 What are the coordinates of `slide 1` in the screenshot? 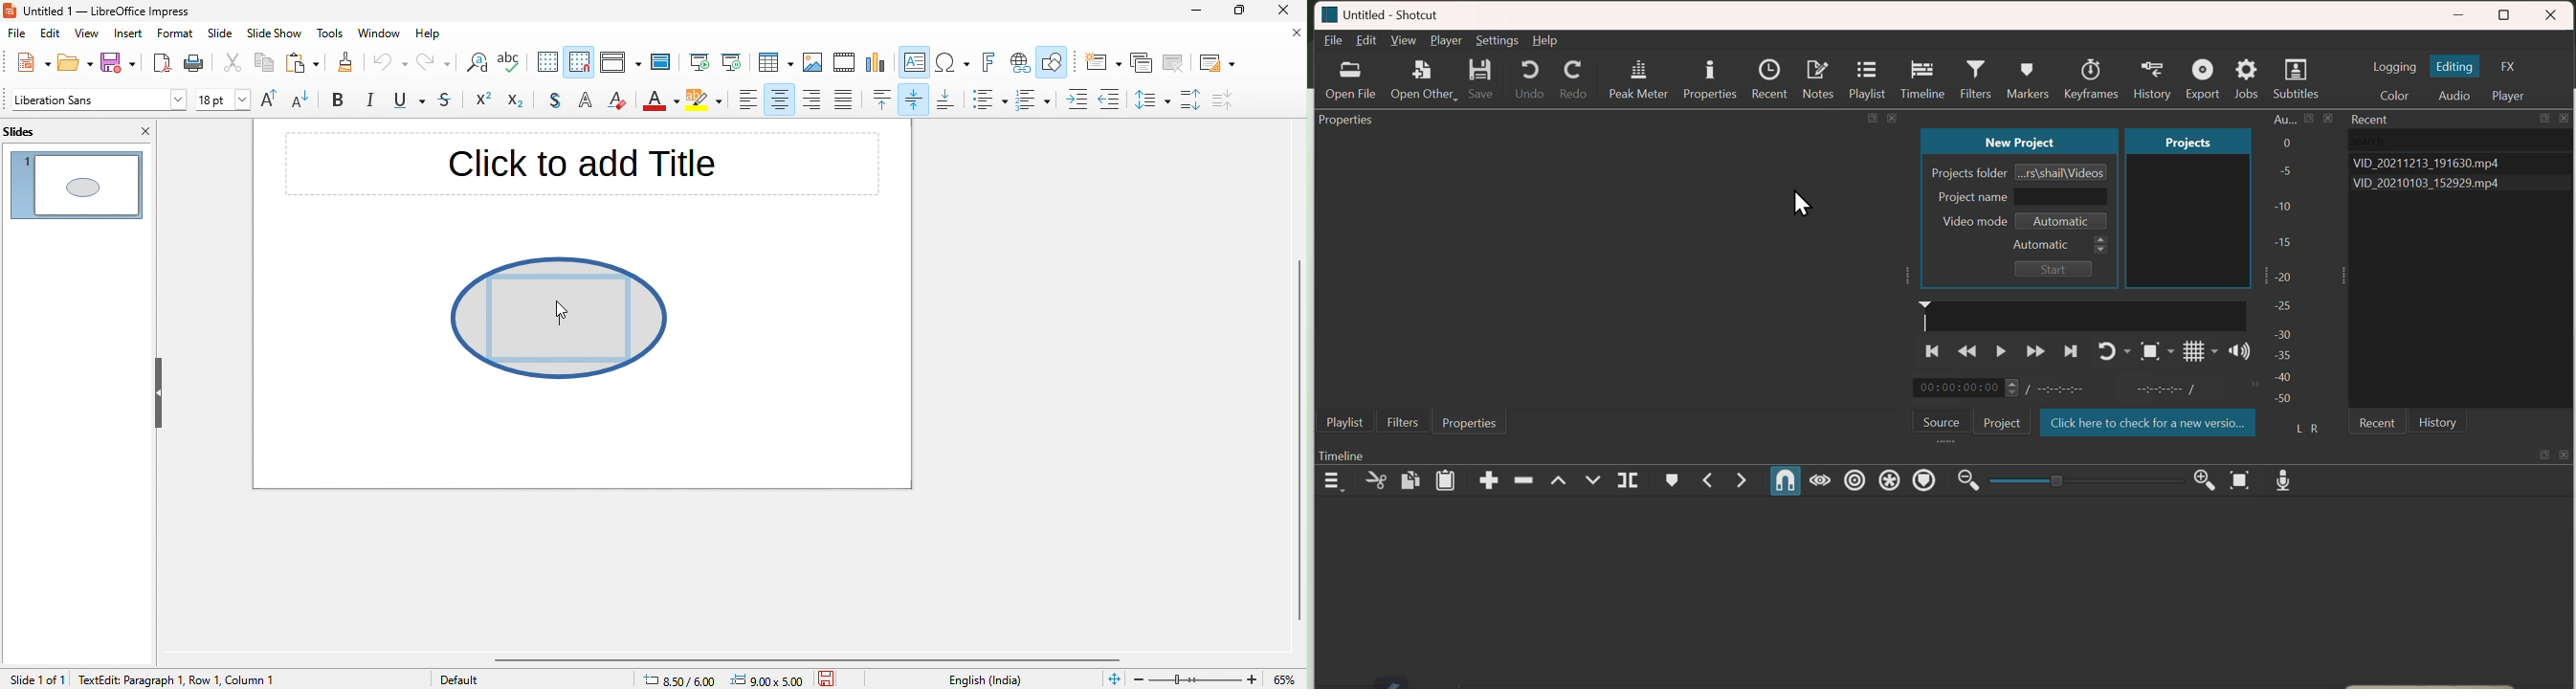 It's located at (77, 183).